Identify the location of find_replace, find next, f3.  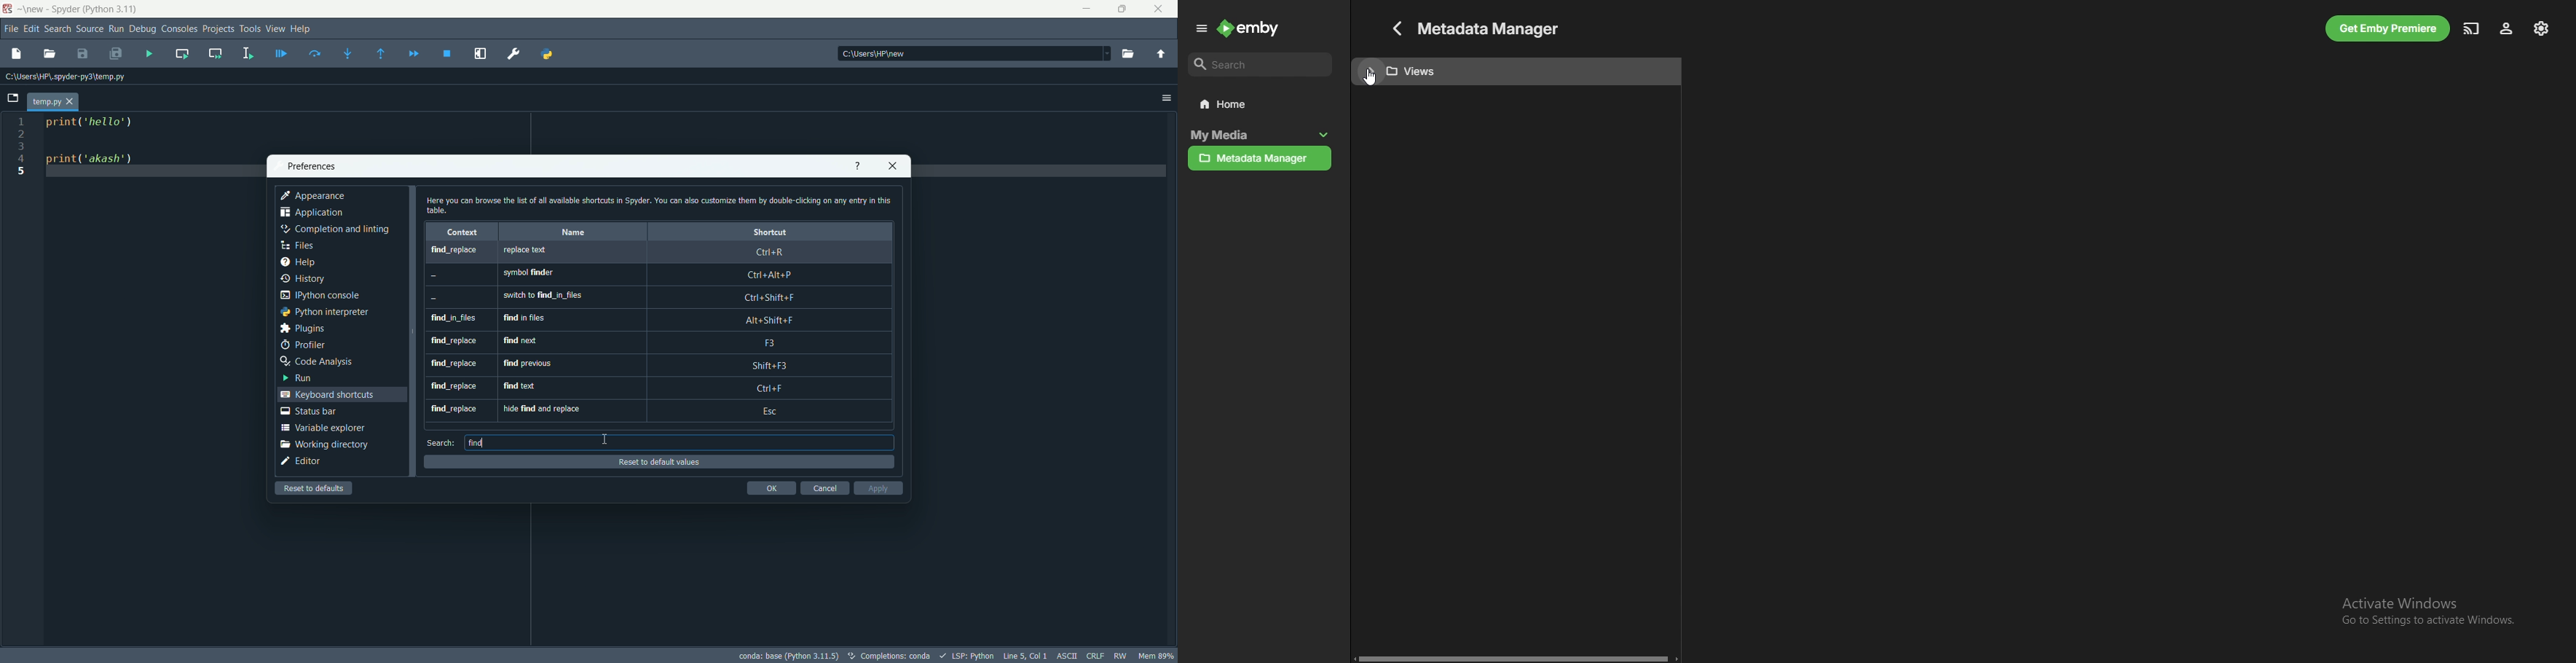
(650, 344).